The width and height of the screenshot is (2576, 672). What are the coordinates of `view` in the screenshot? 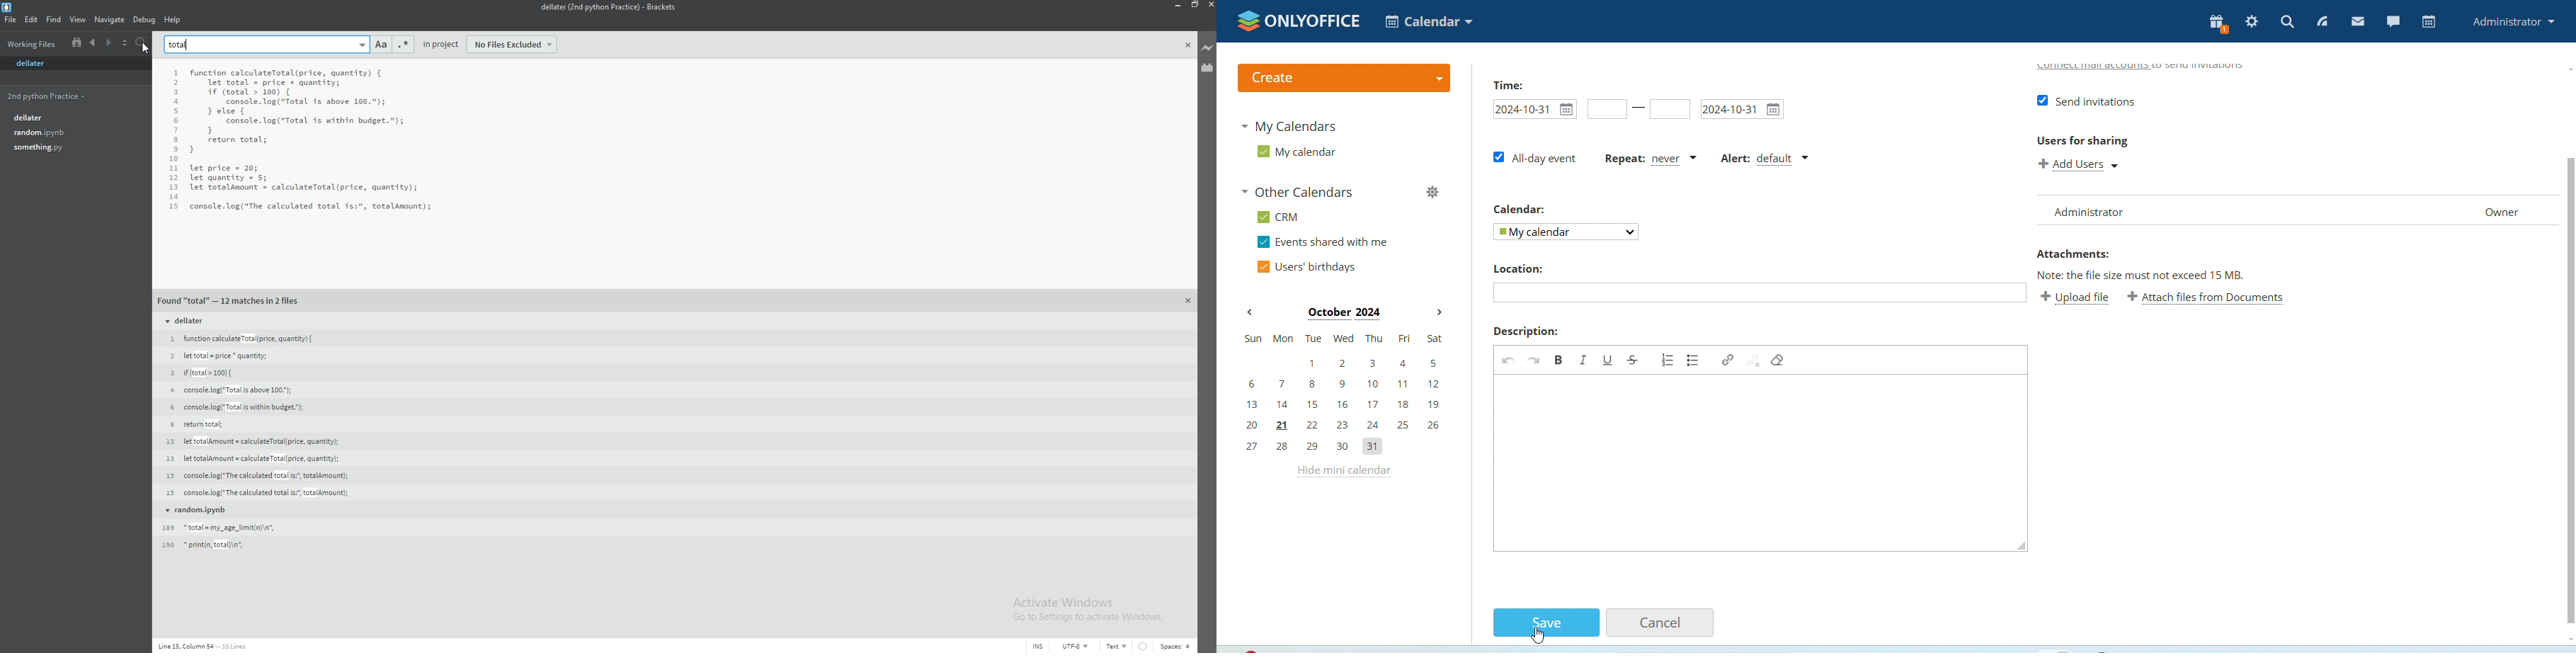 It's located at (78, 20).